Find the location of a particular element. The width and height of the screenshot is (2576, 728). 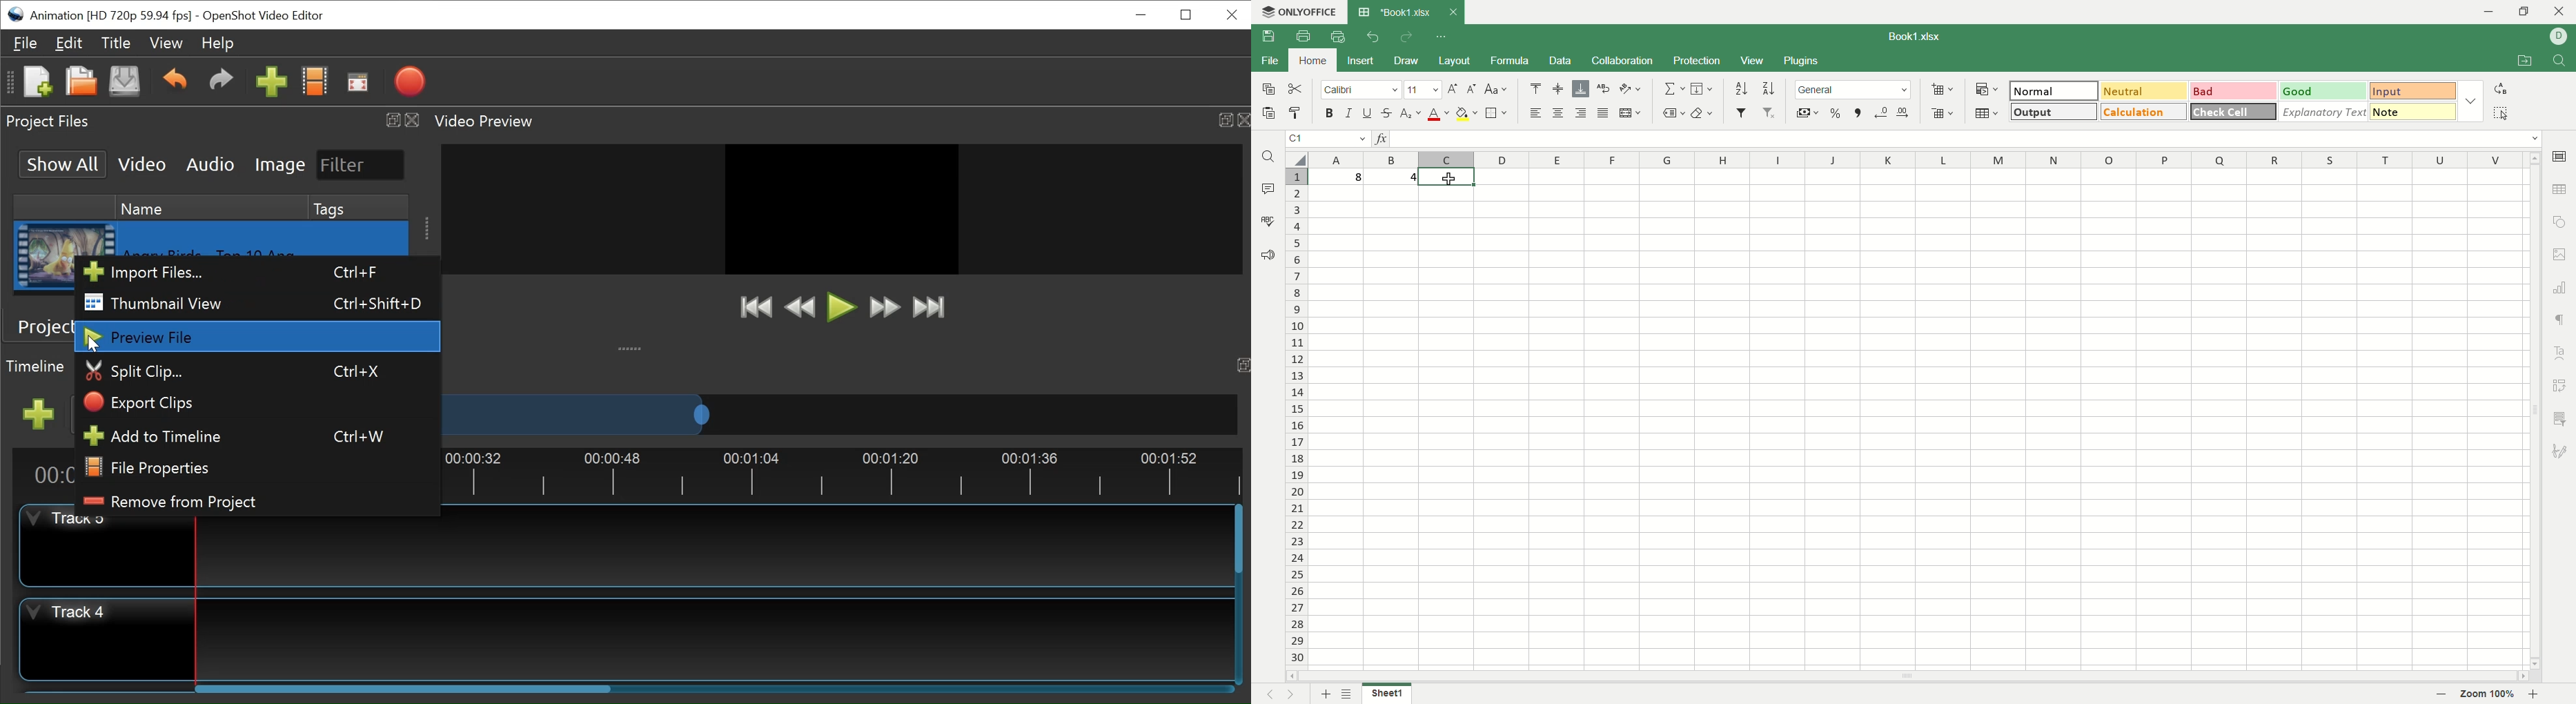

view is located at coordinates (1753, 61).